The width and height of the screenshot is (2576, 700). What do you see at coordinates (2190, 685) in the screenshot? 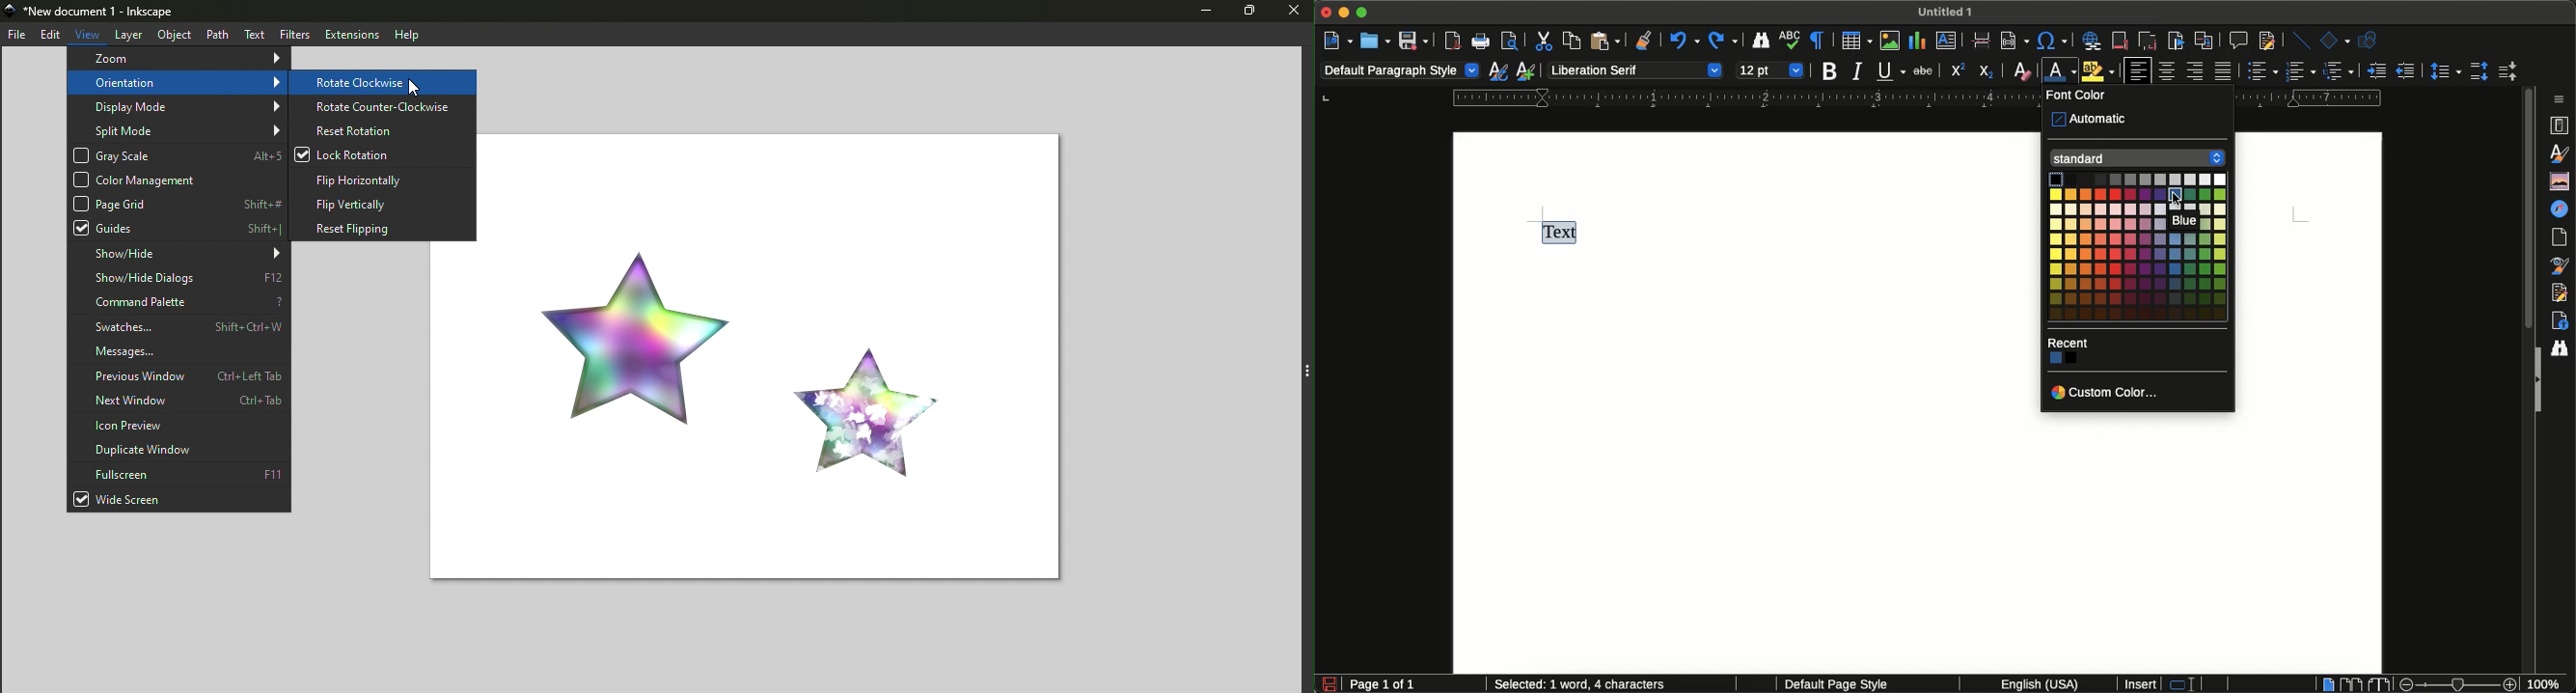
I see `Standard selection` at bounding box center [2190, 685].